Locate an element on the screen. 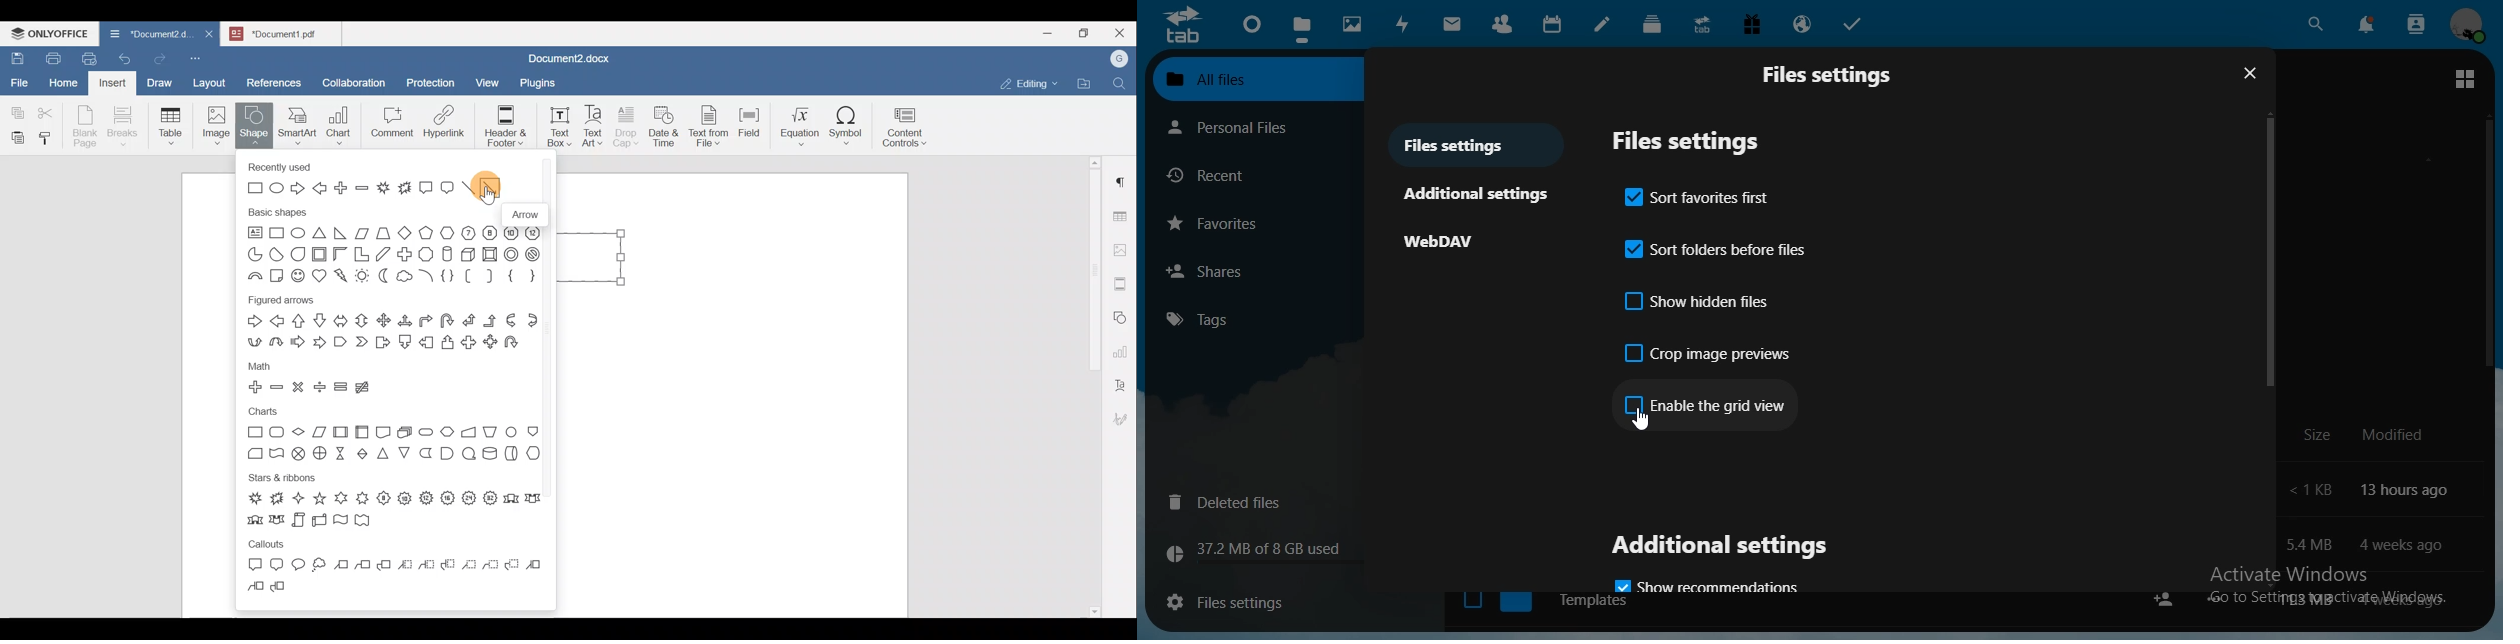 This screenshot has height=644, width=2520. scroll bar is located at coordinates (2483, 242).